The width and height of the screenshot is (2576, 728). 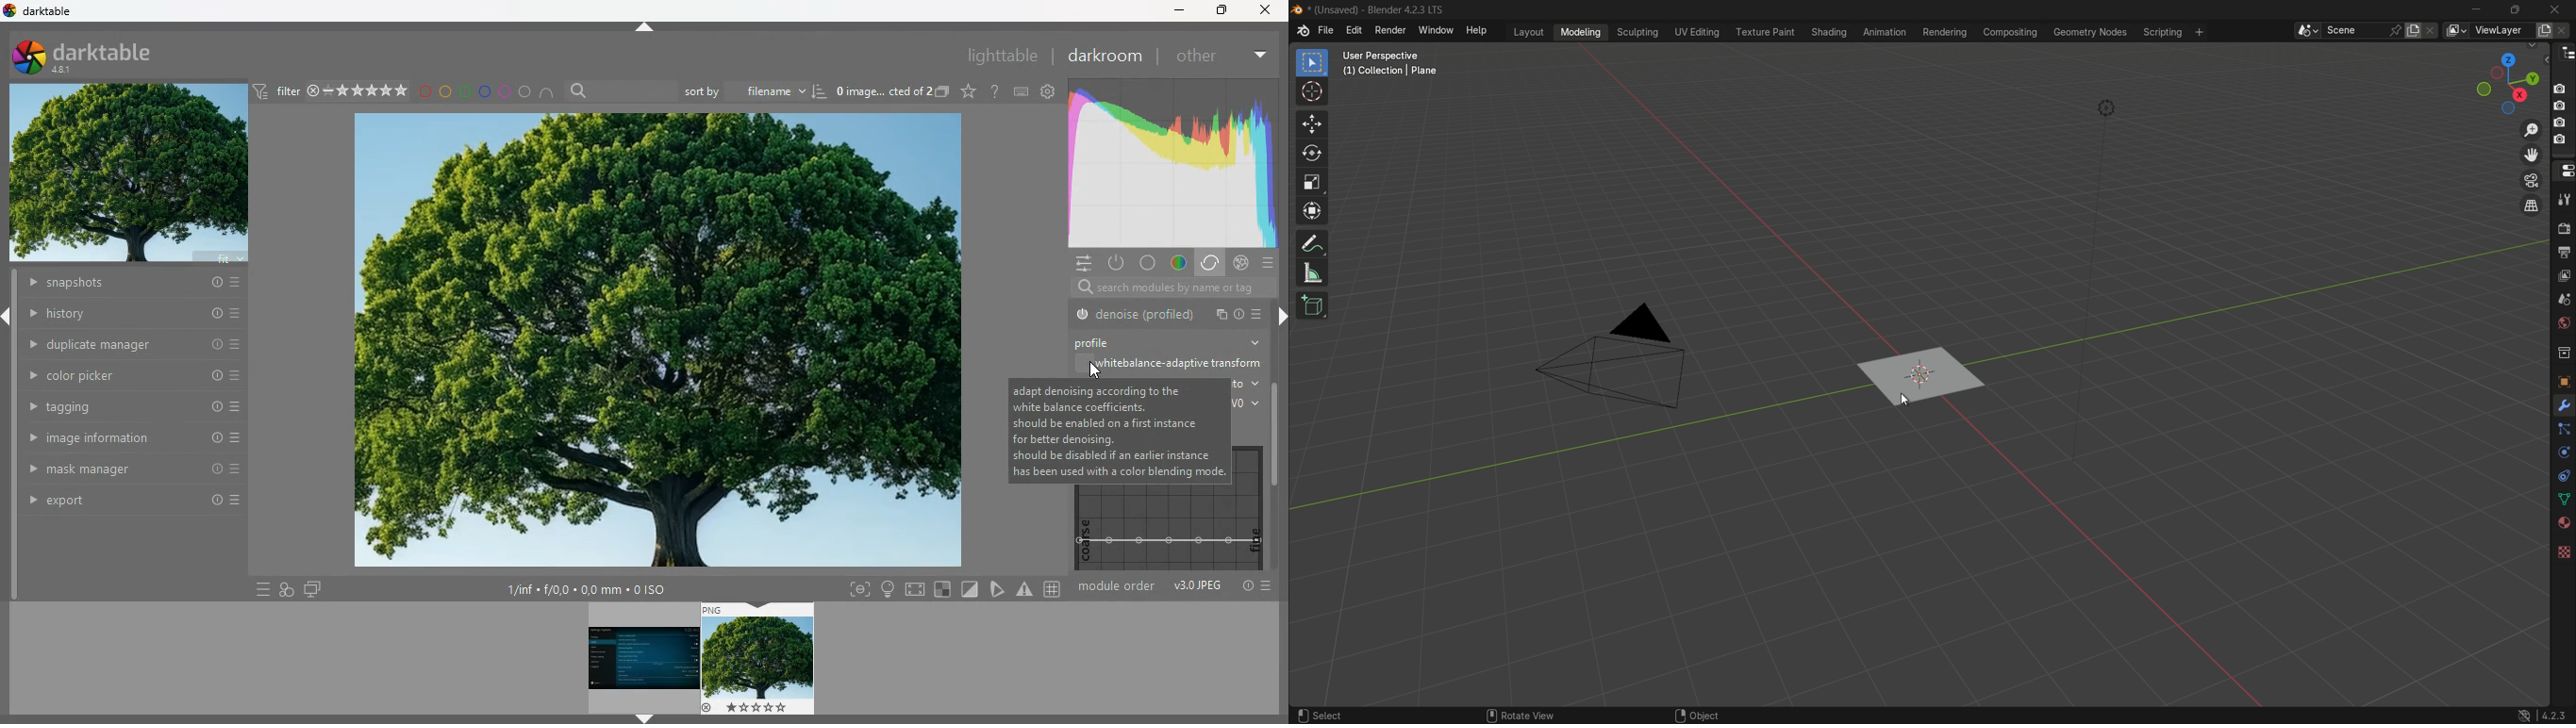 What do you see at coordinates (1944, 32) in the screenshot?
I see `rendering` at bounding box center [1944, 32].